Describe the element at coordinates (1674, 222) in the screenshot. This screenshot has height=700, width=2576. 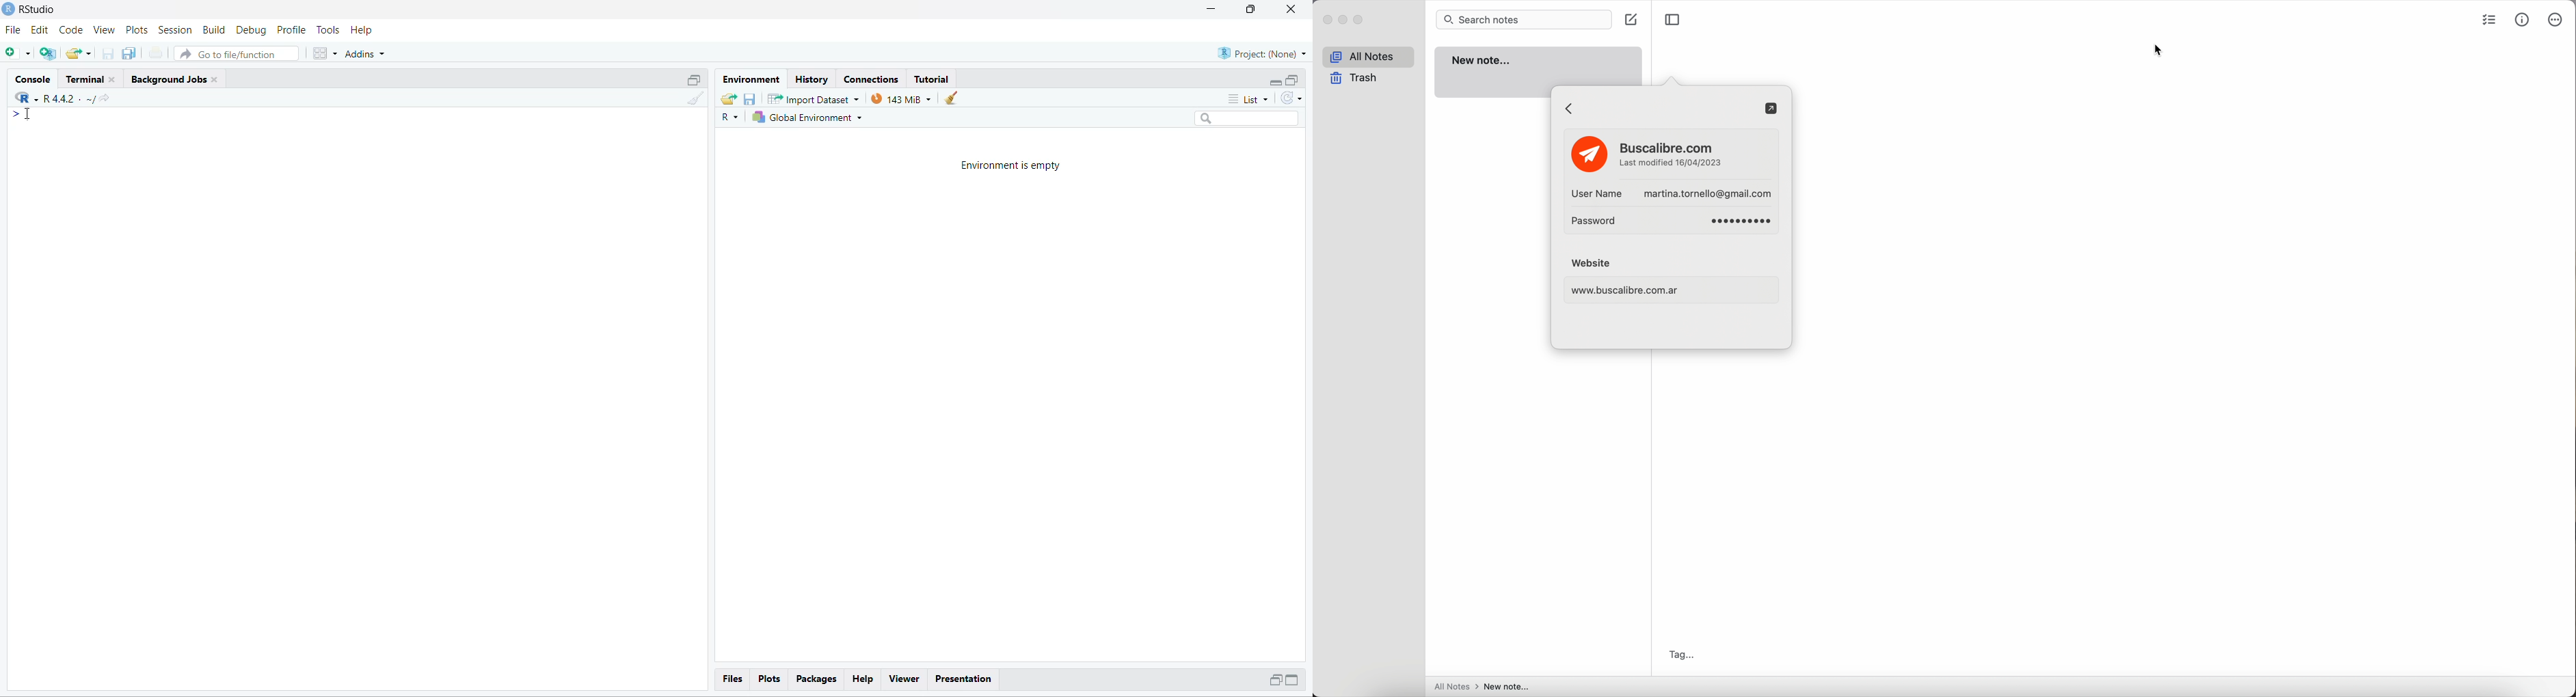
I see `password` at that location.